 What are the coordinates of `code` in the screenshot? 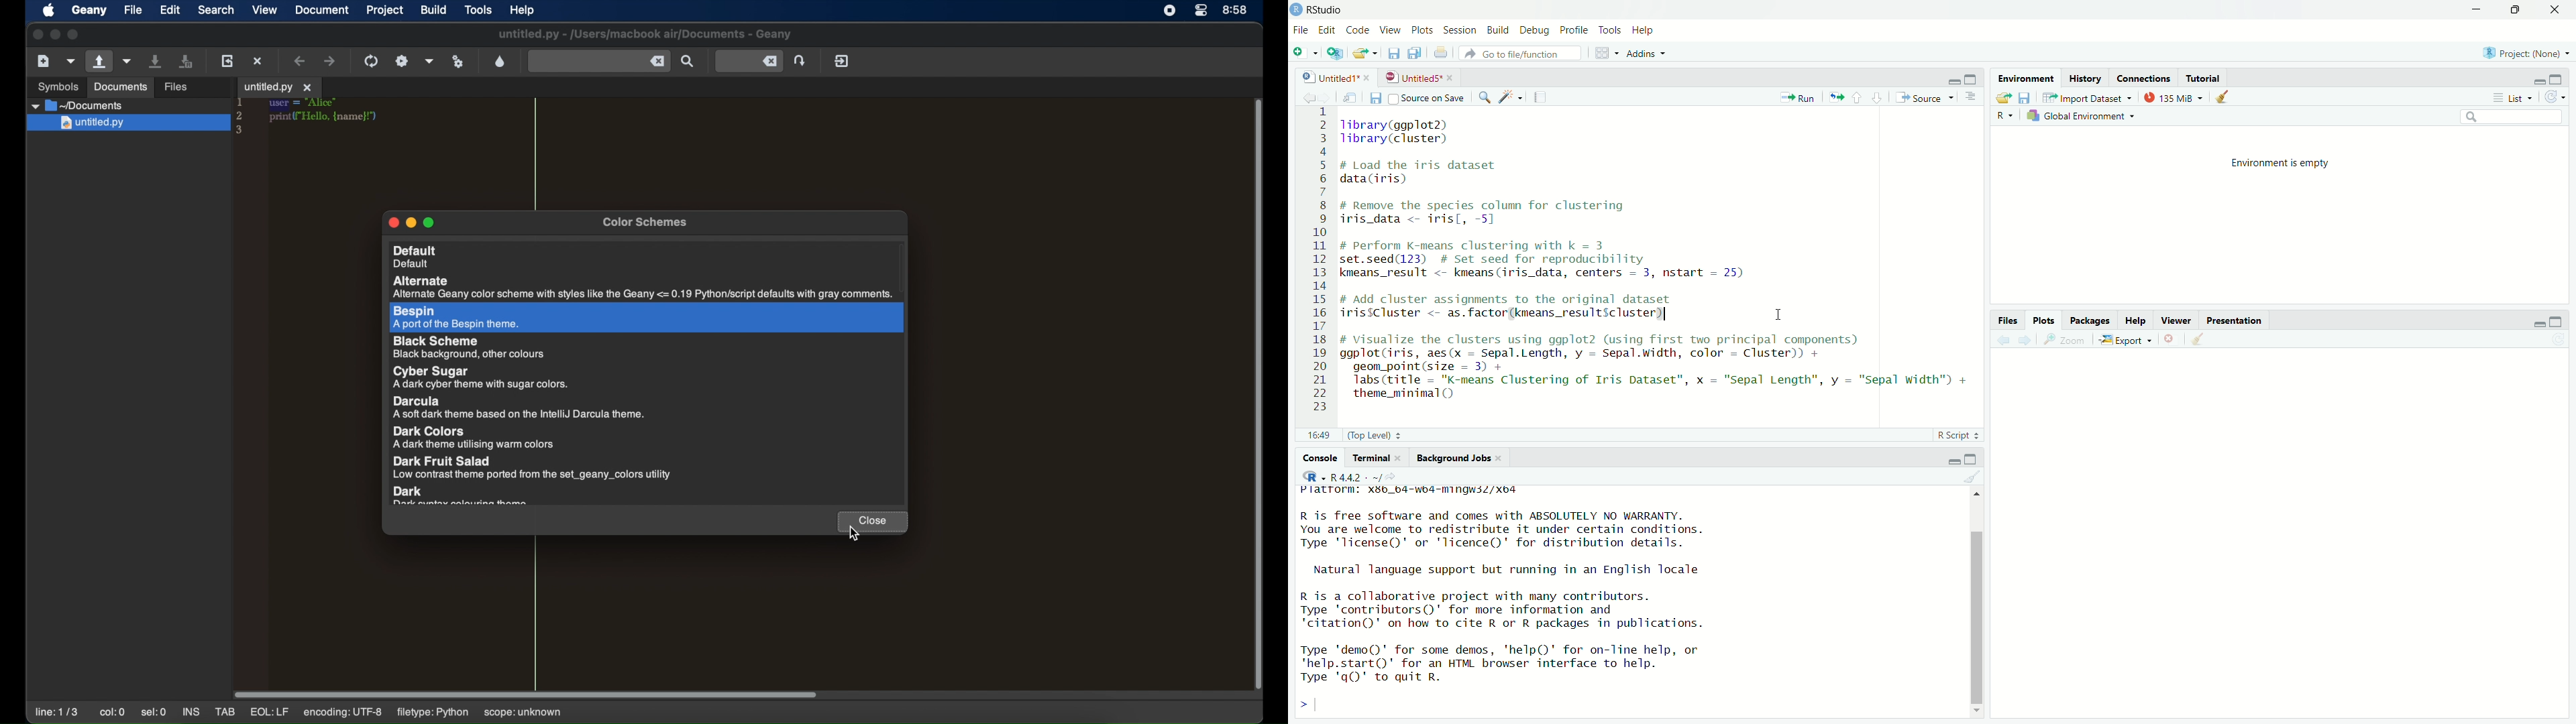 It's located at (1356, 29).